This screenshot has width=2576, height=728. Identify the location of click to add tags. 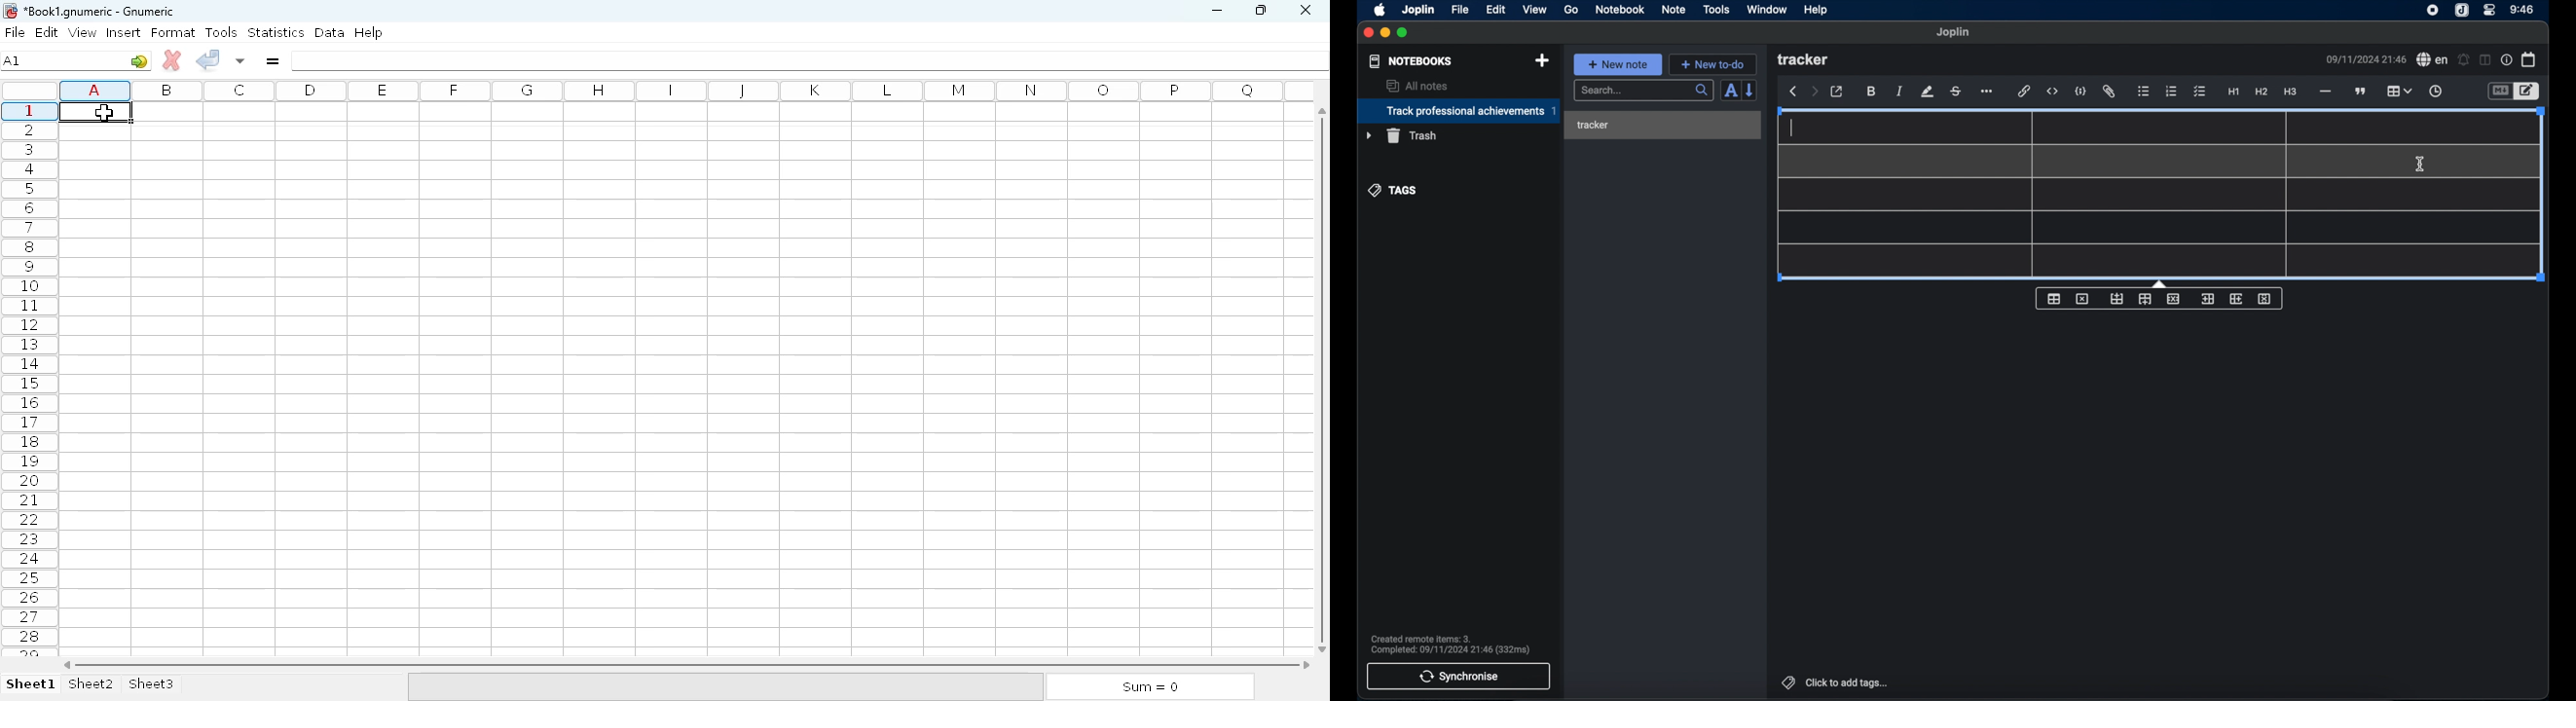
(1833, 682).